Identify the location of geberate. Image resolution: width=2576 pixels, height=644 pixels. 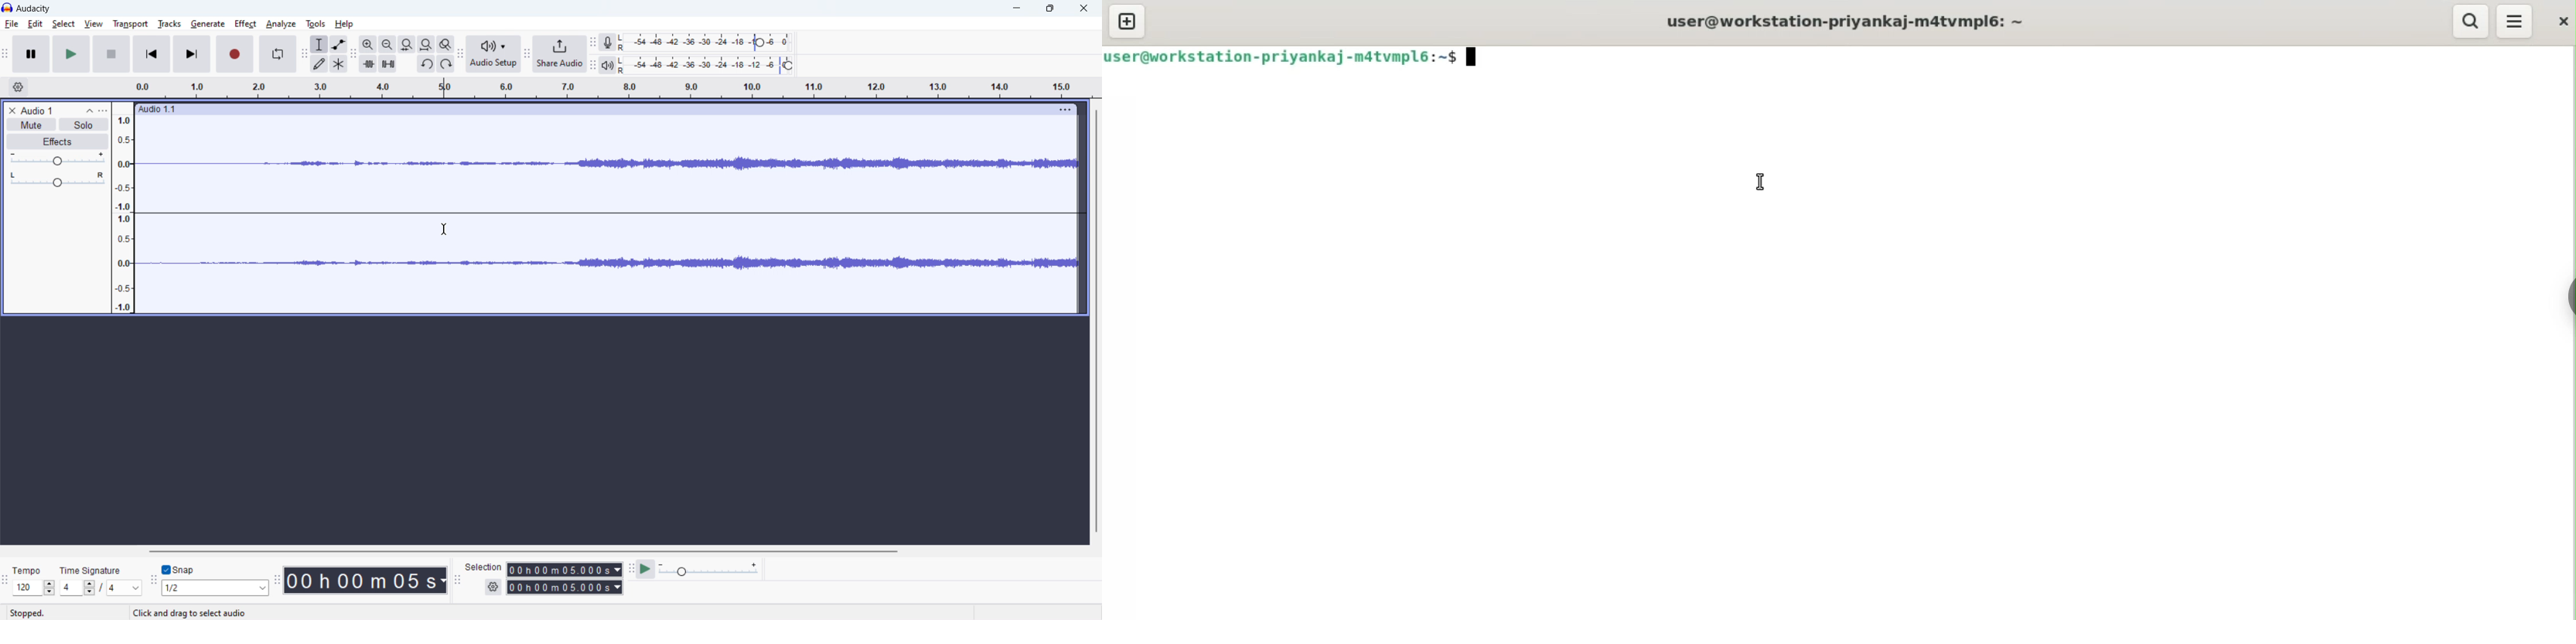
(207, 24).